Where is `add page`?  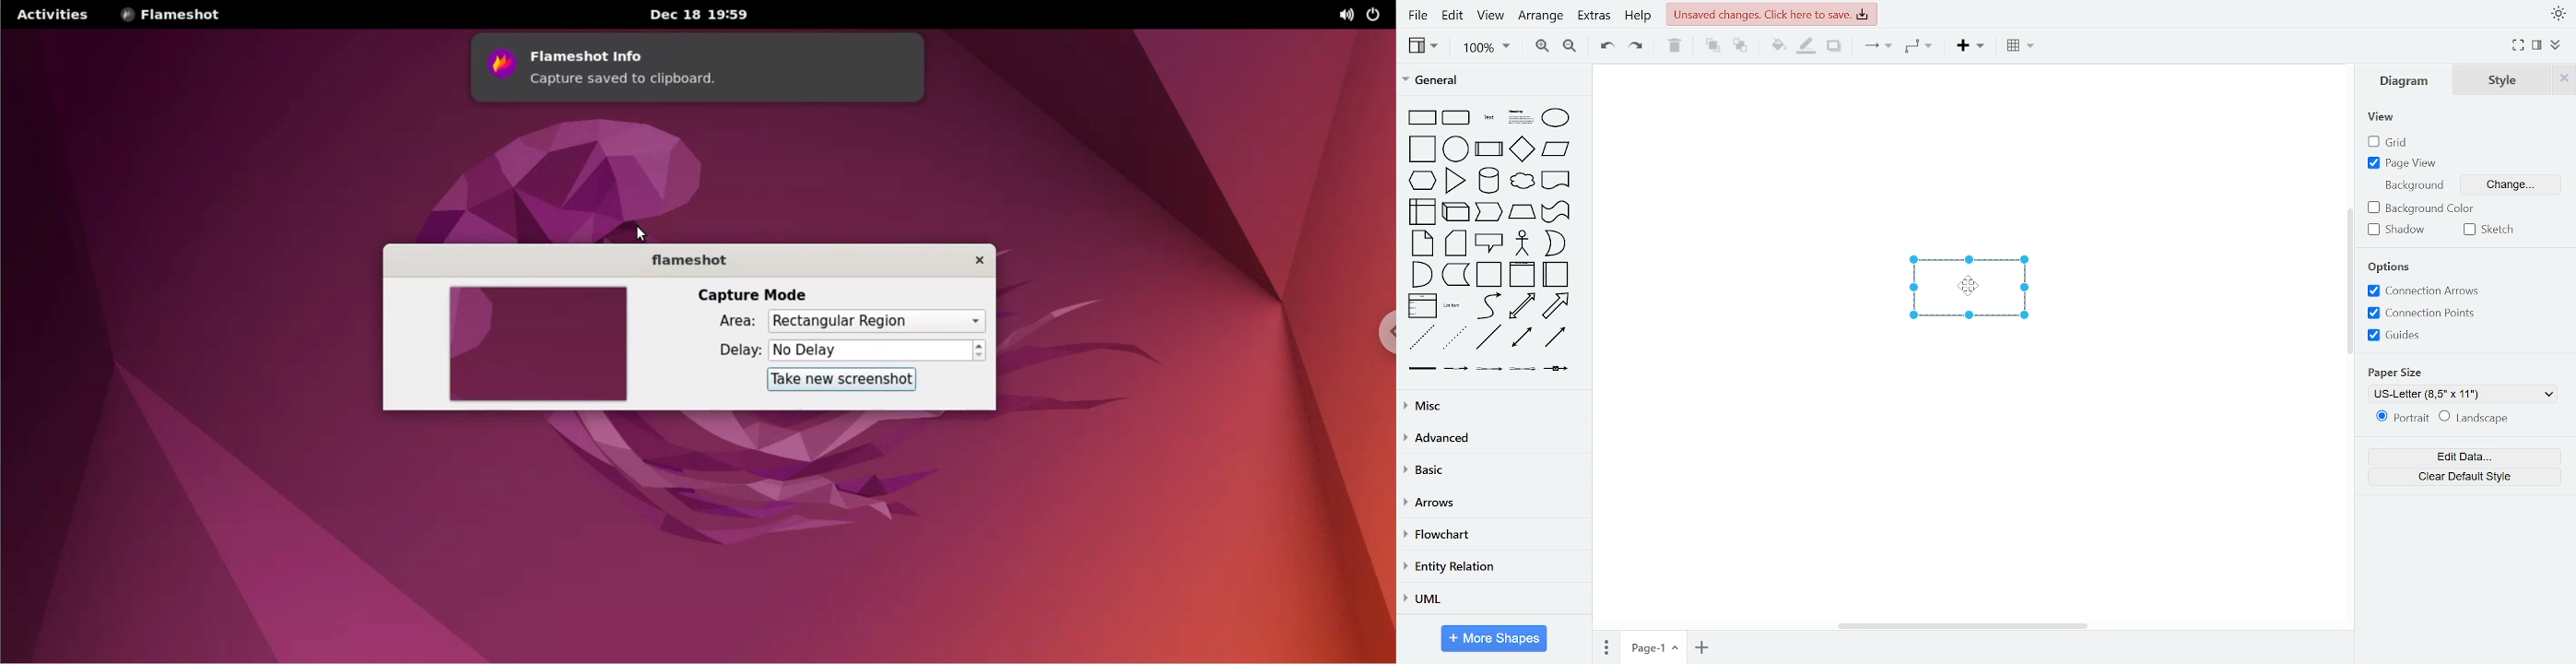 add page is located at coordinates (1700, 646).